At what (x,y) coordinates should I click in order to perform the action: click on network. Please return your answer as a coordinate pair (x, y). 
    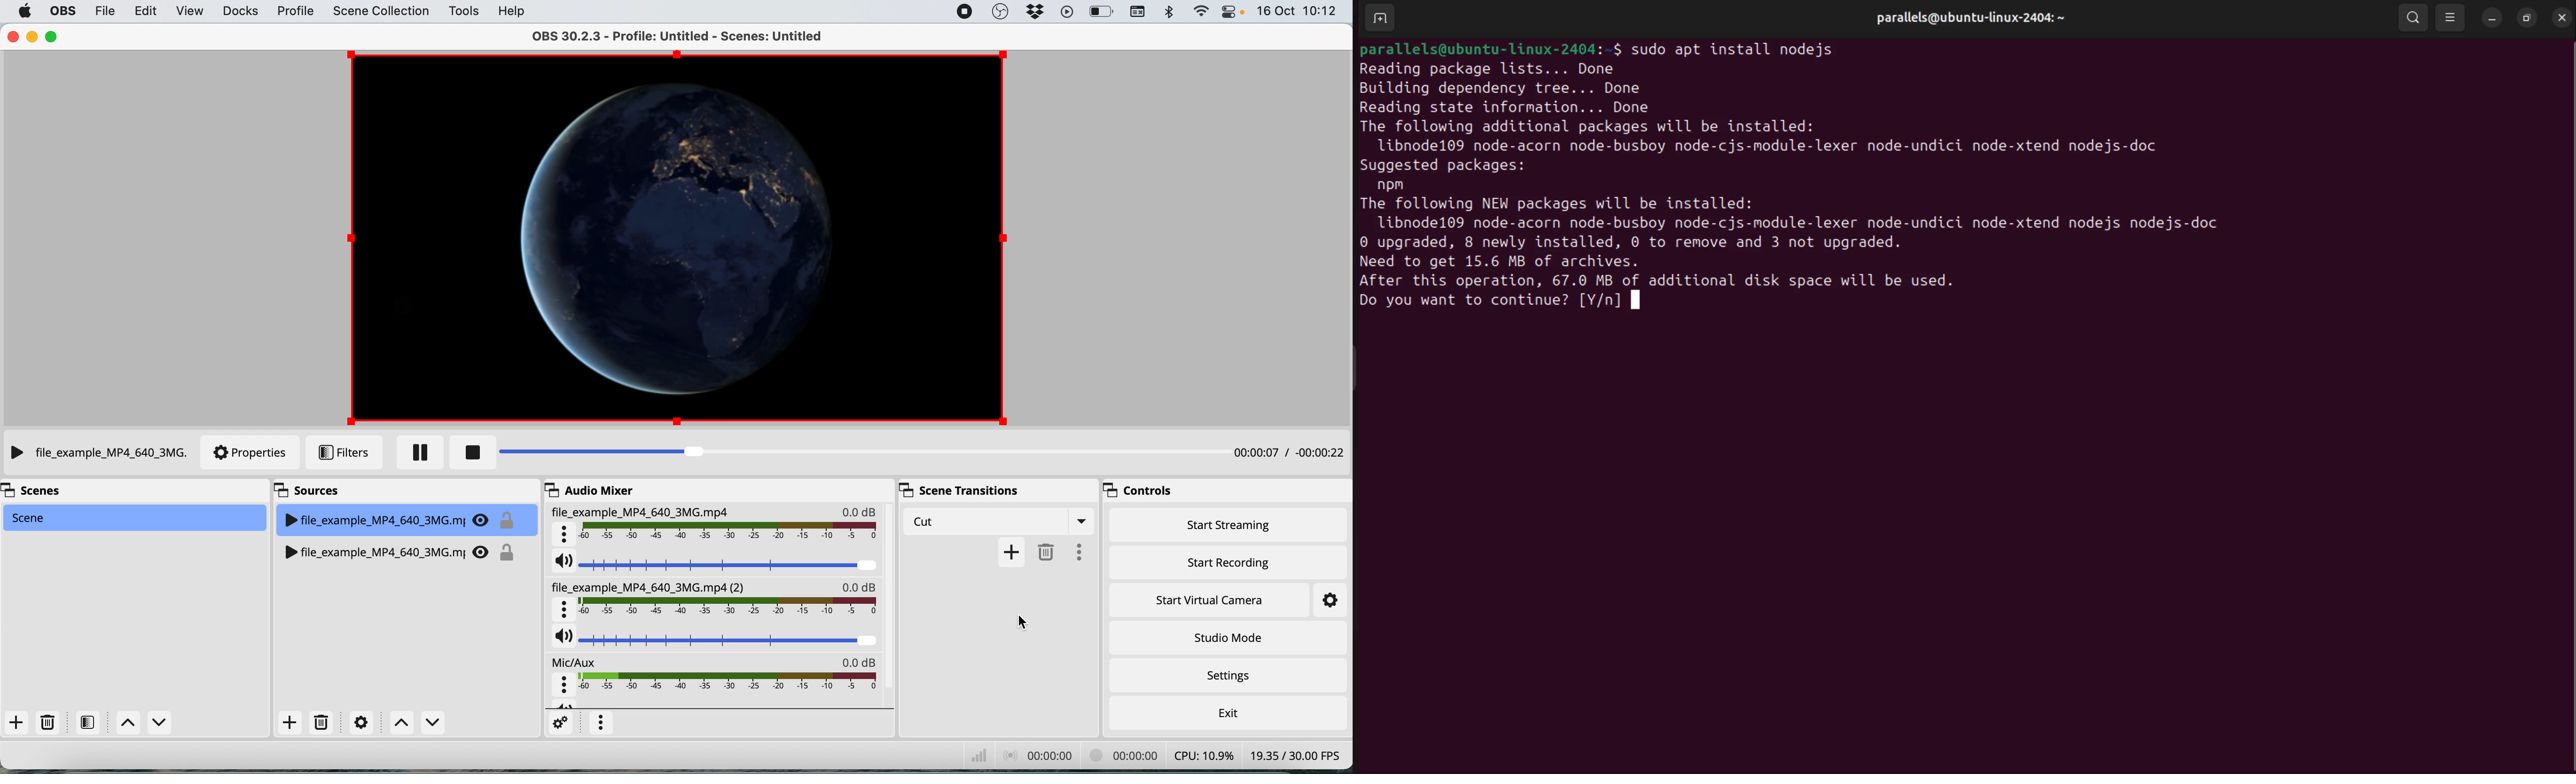
    Looking at the image, I should click on (976, 756).